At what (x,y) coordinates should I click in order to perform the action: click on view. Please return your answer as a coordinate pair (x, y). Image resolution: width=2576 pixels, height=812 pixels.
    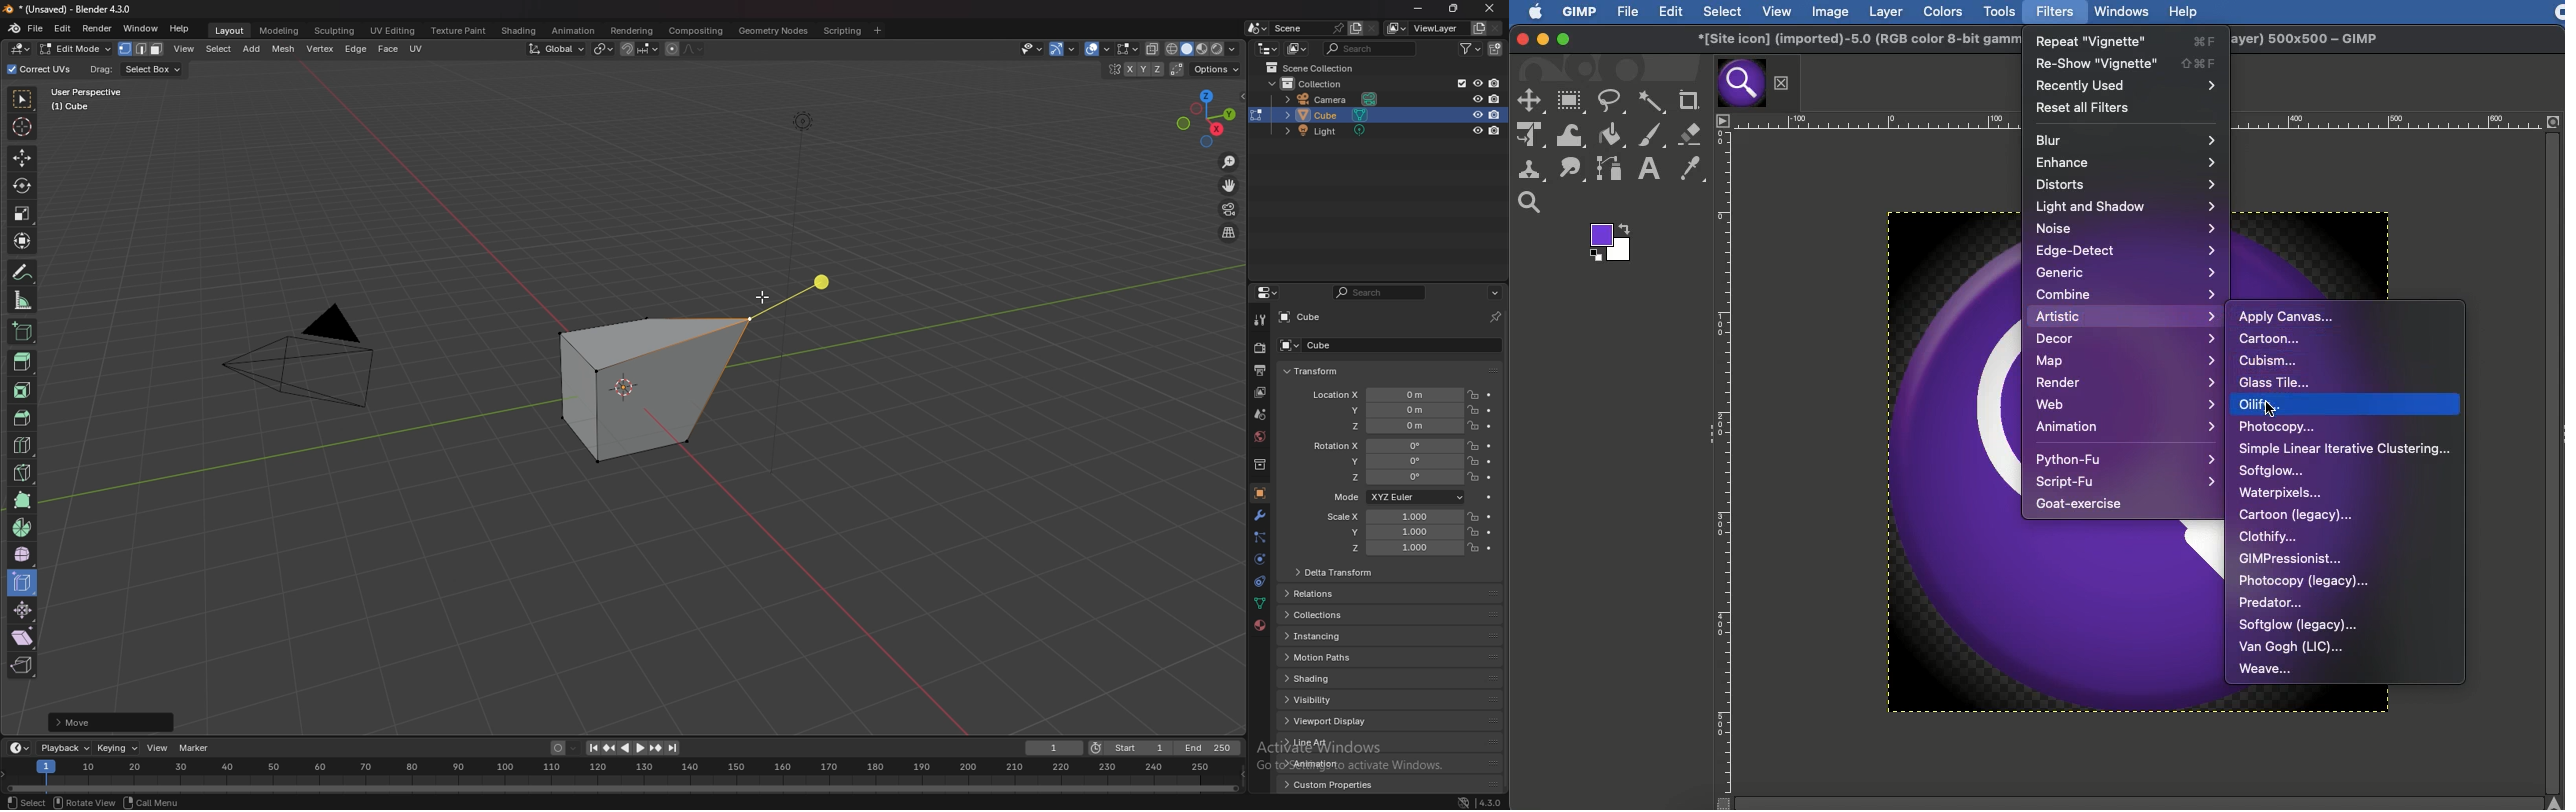
    Looking at the image, I should click on (185, 50).